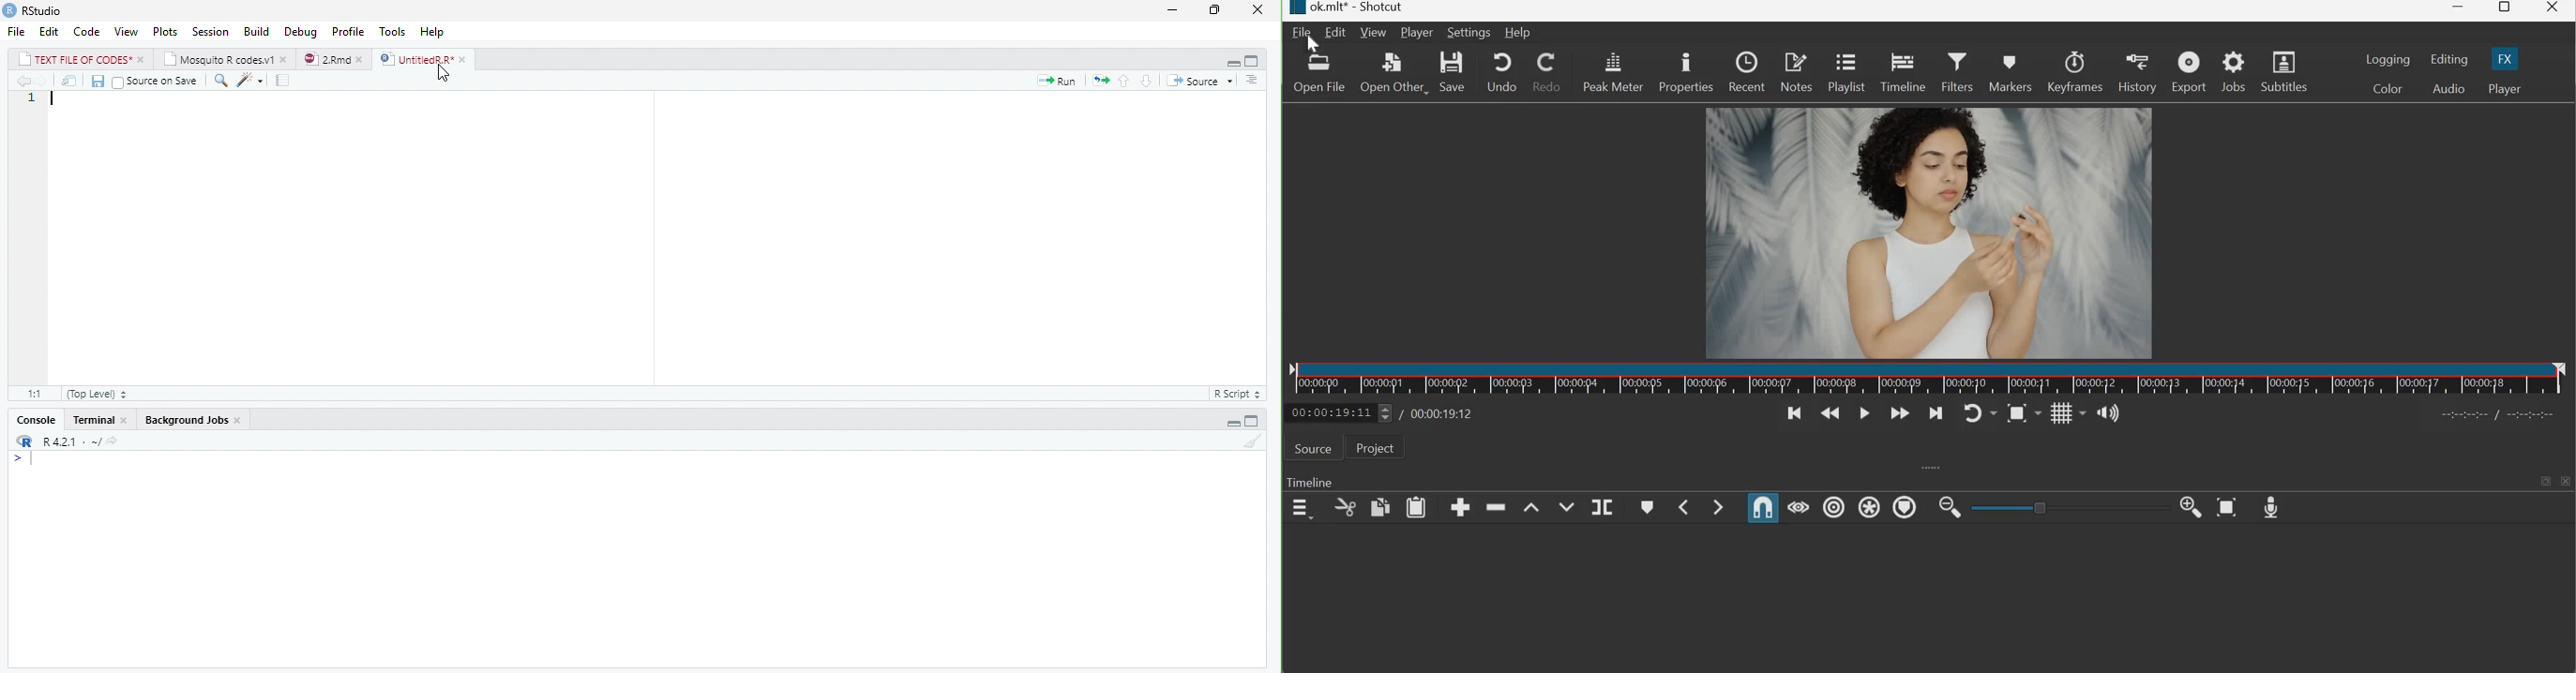 The width and height of the screenshot is (2576, 700). I want to click on Show the volume control, so click(2107, 413).